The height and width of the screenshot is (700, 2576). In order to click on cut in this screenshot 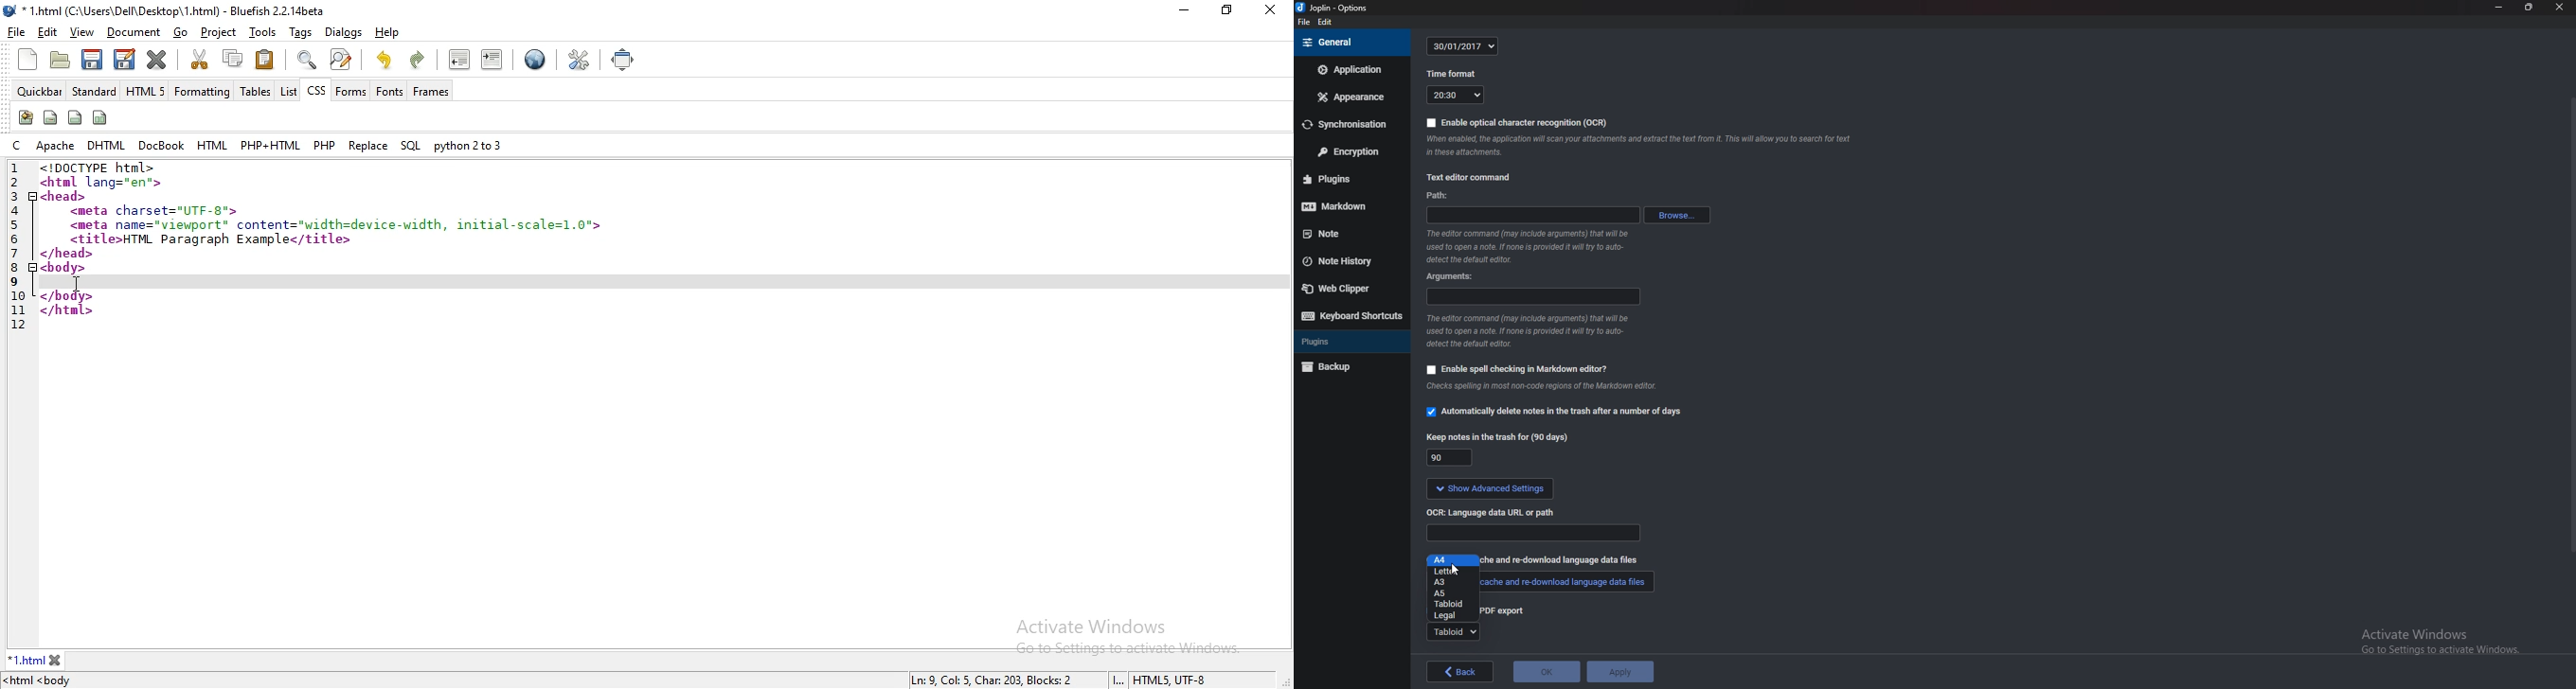, I will do `click(200, 59)`.